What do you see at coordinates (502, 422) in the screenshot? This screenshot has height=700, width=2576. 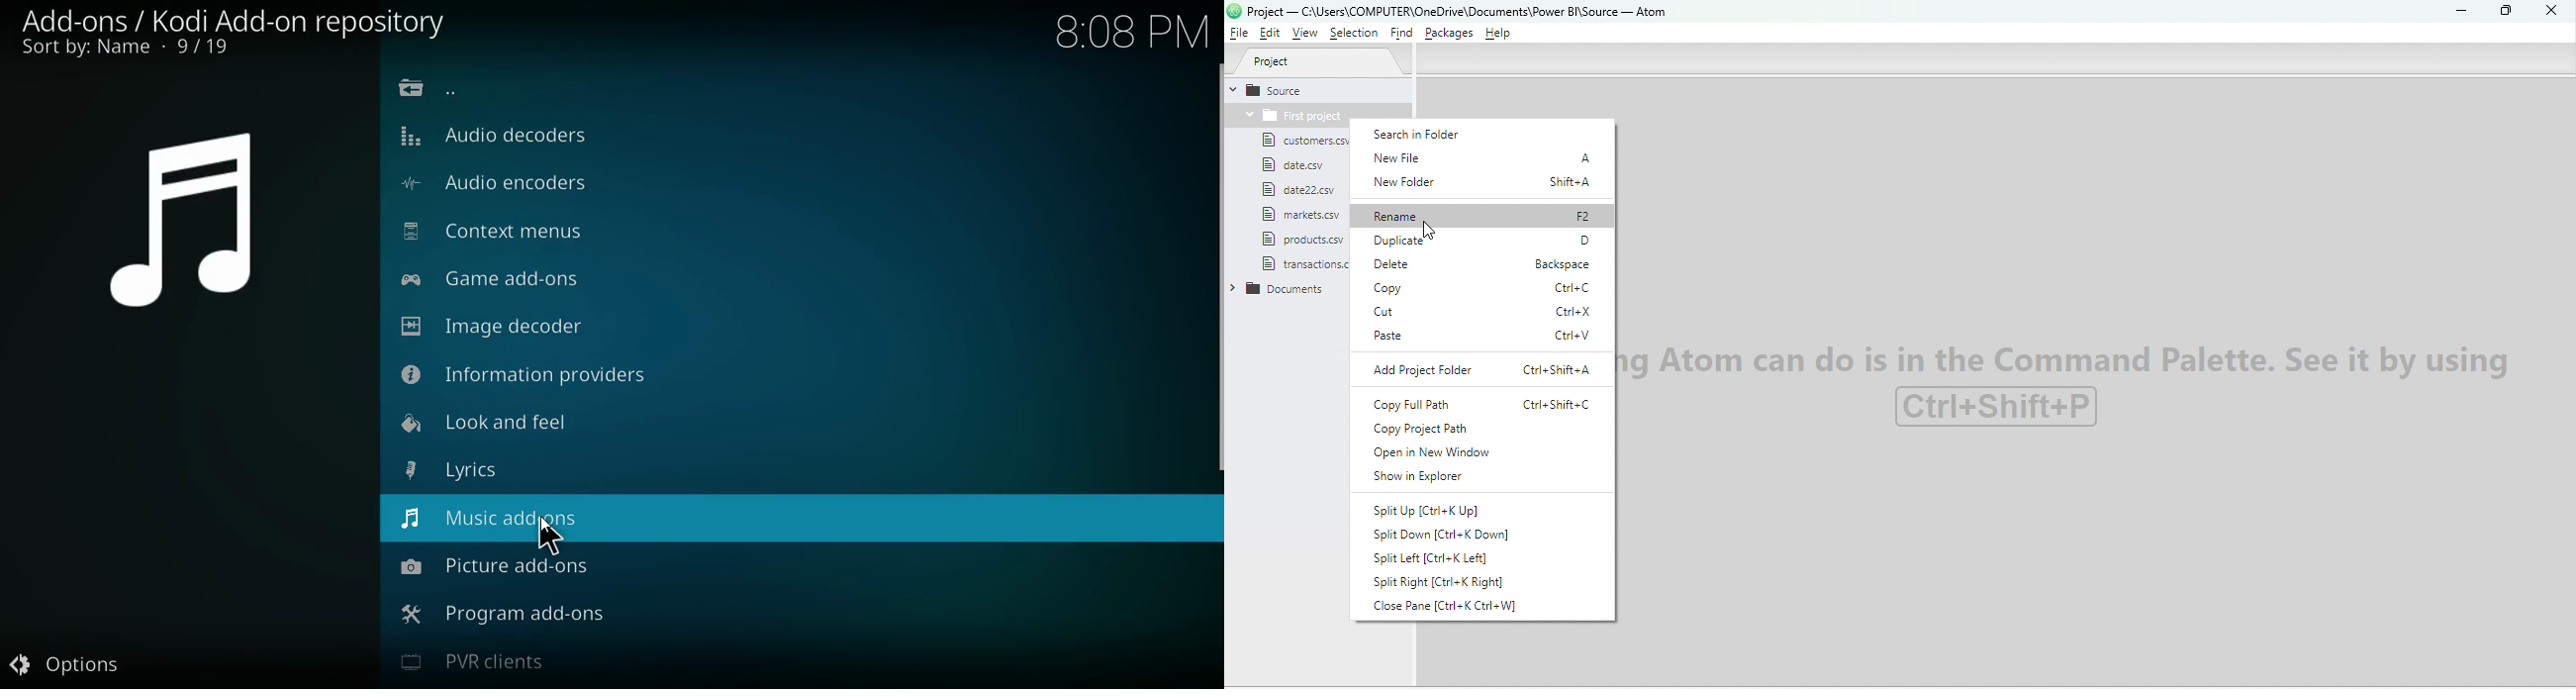 I see `Look and feel` at bounding box center [502, 422].